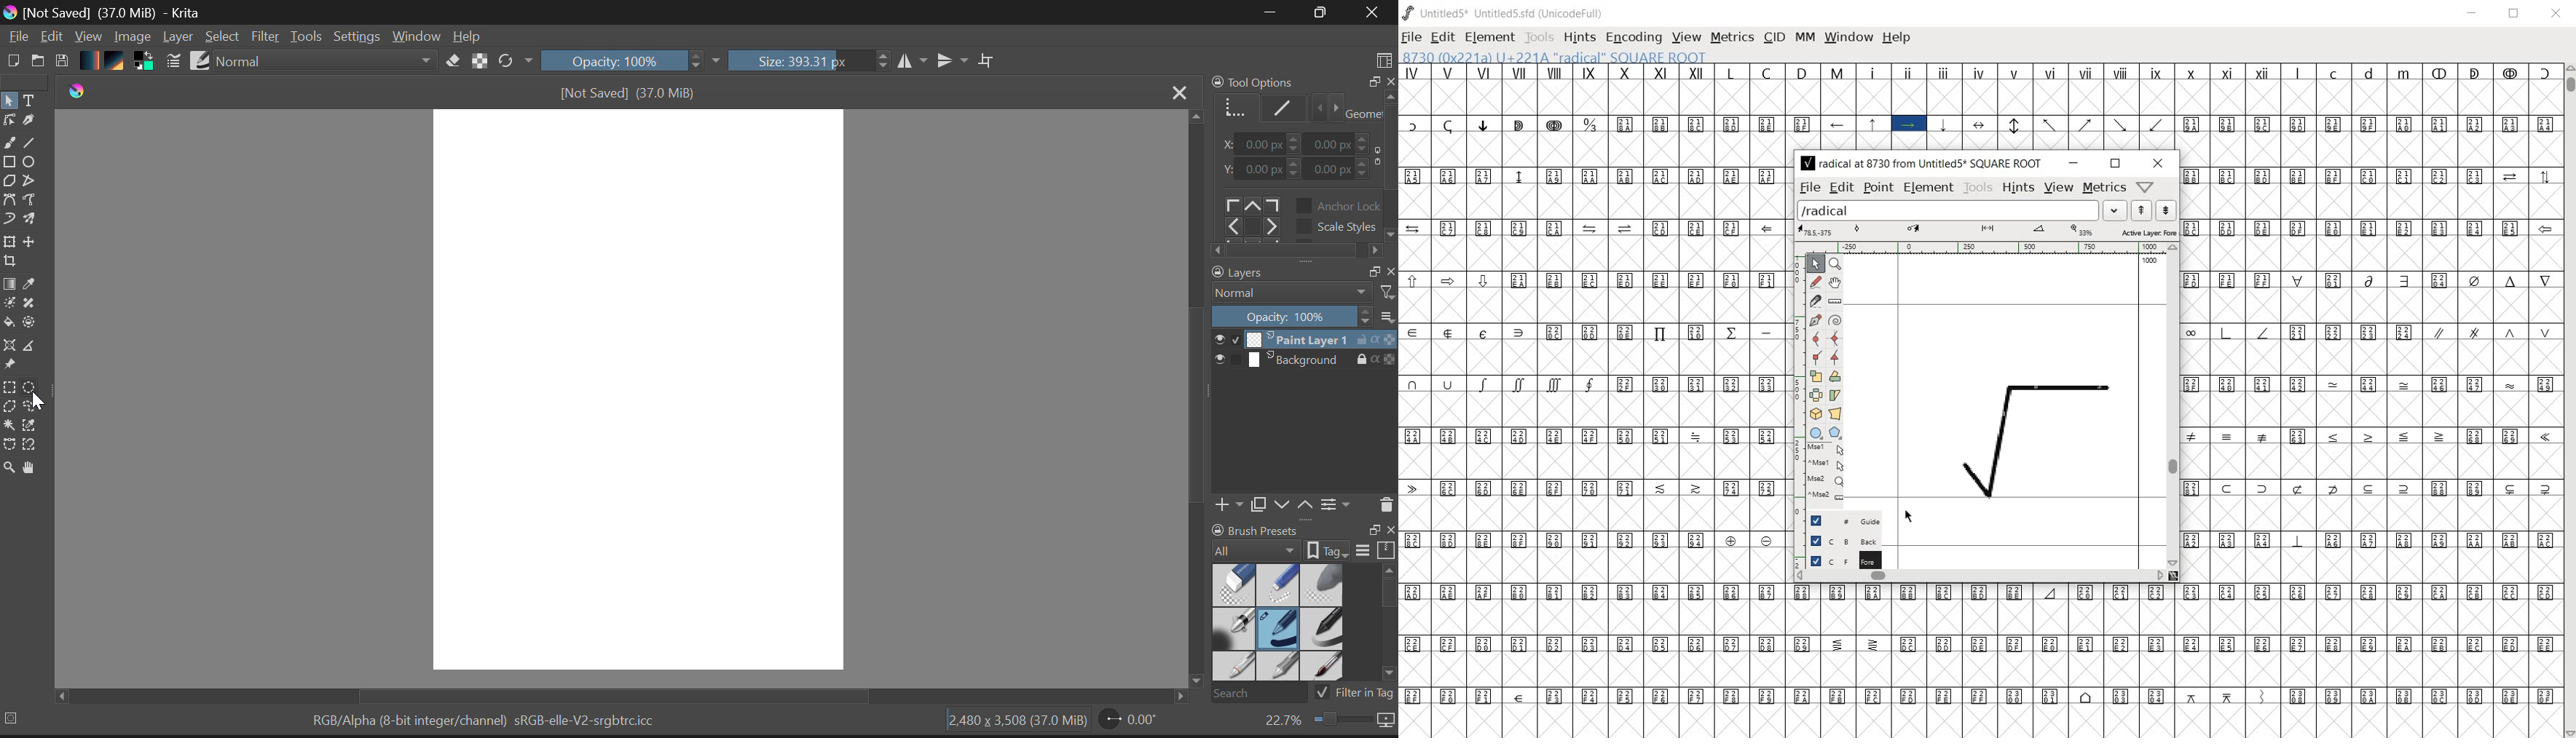  What do you see at coordinates (643, 392) in the screenshot?
I see `Blank Workspace` at bounding box center [643, 392].